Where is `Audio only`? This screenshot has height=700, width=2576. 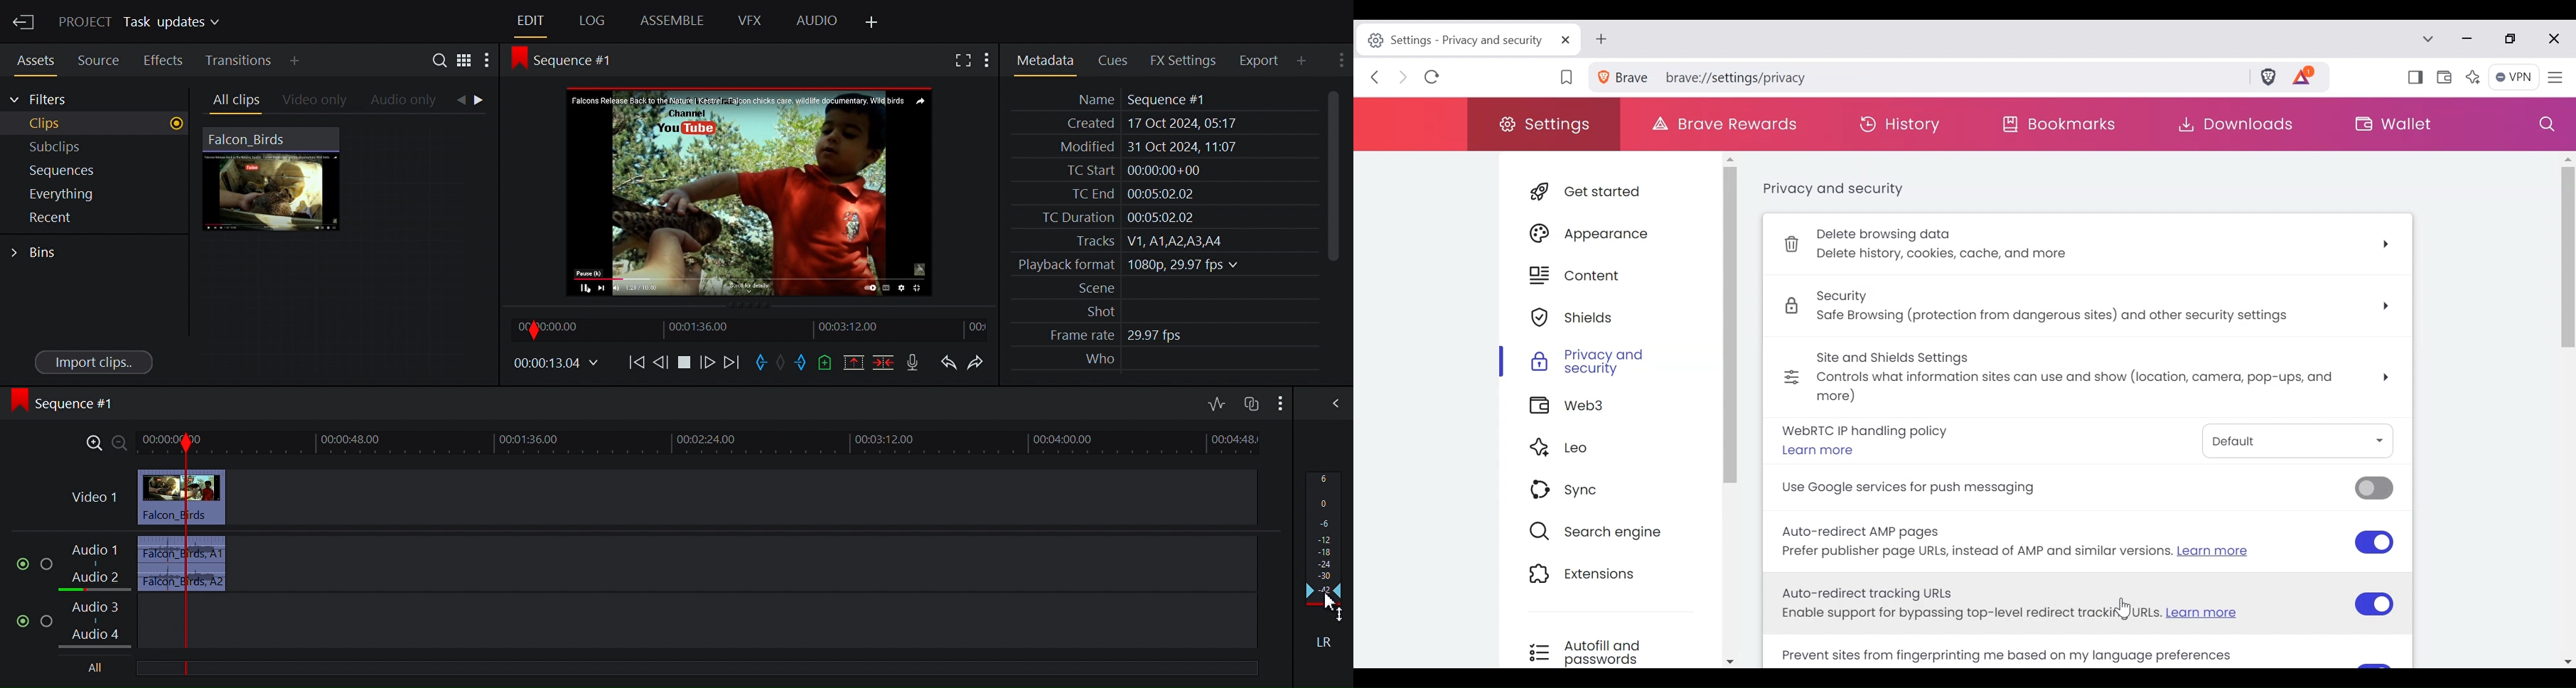
Audio only is located at coordinates (407, 101).